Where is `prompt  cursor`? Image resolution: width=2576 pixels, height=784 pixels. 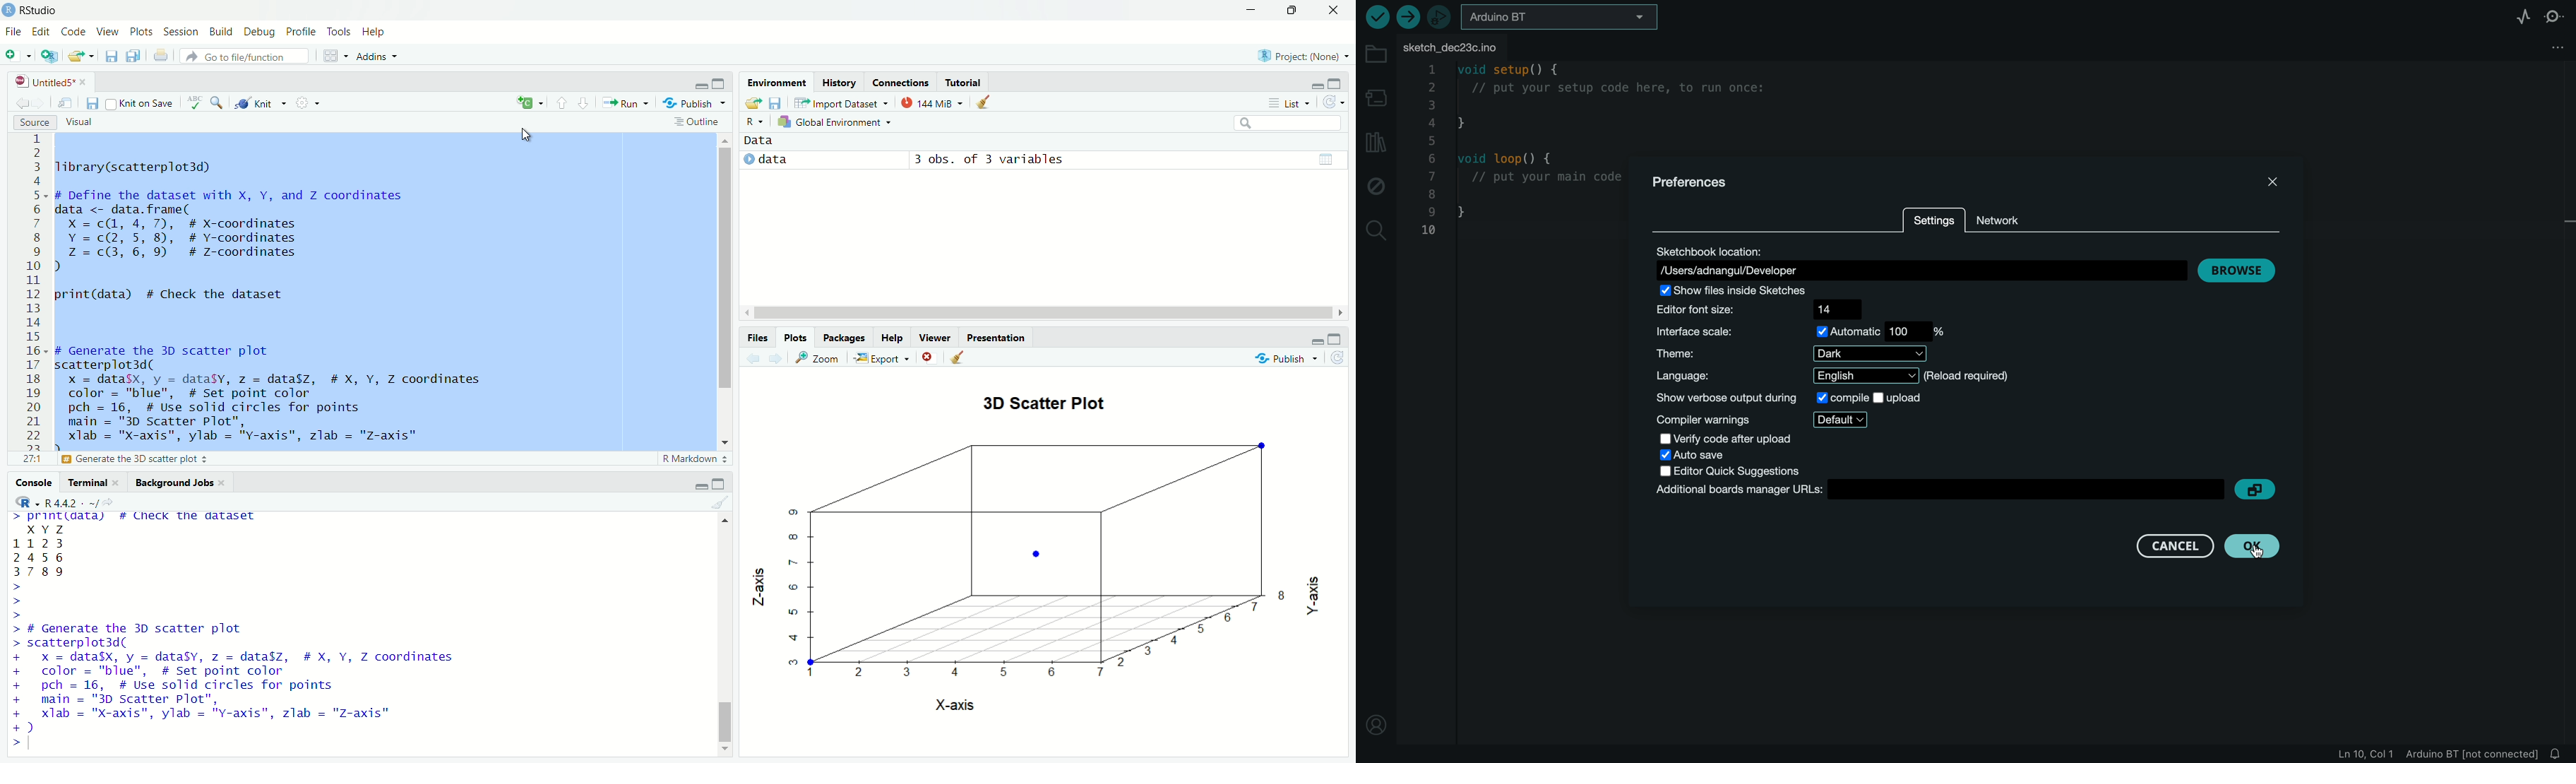 prompt  cursor is located at coordinates (11, 745).